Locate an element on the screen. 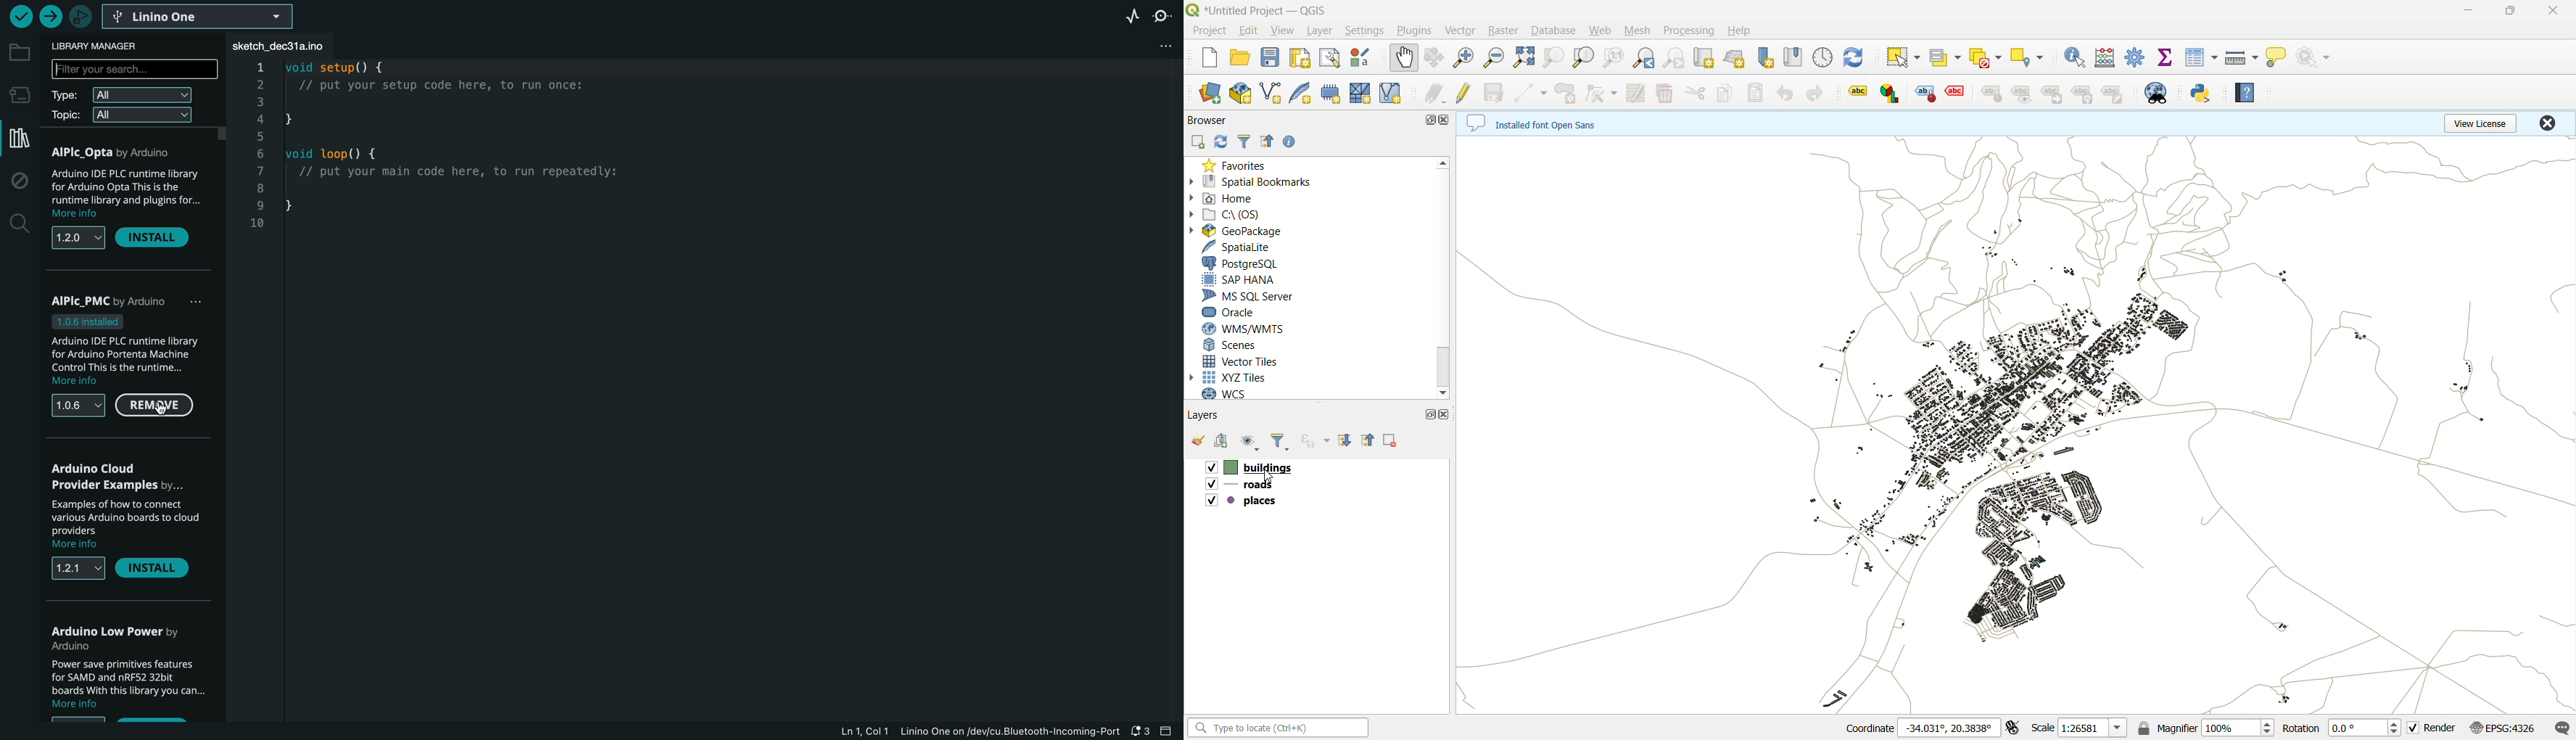 The image size is (2576, 756). no action is located at coordinates (2319, 57).